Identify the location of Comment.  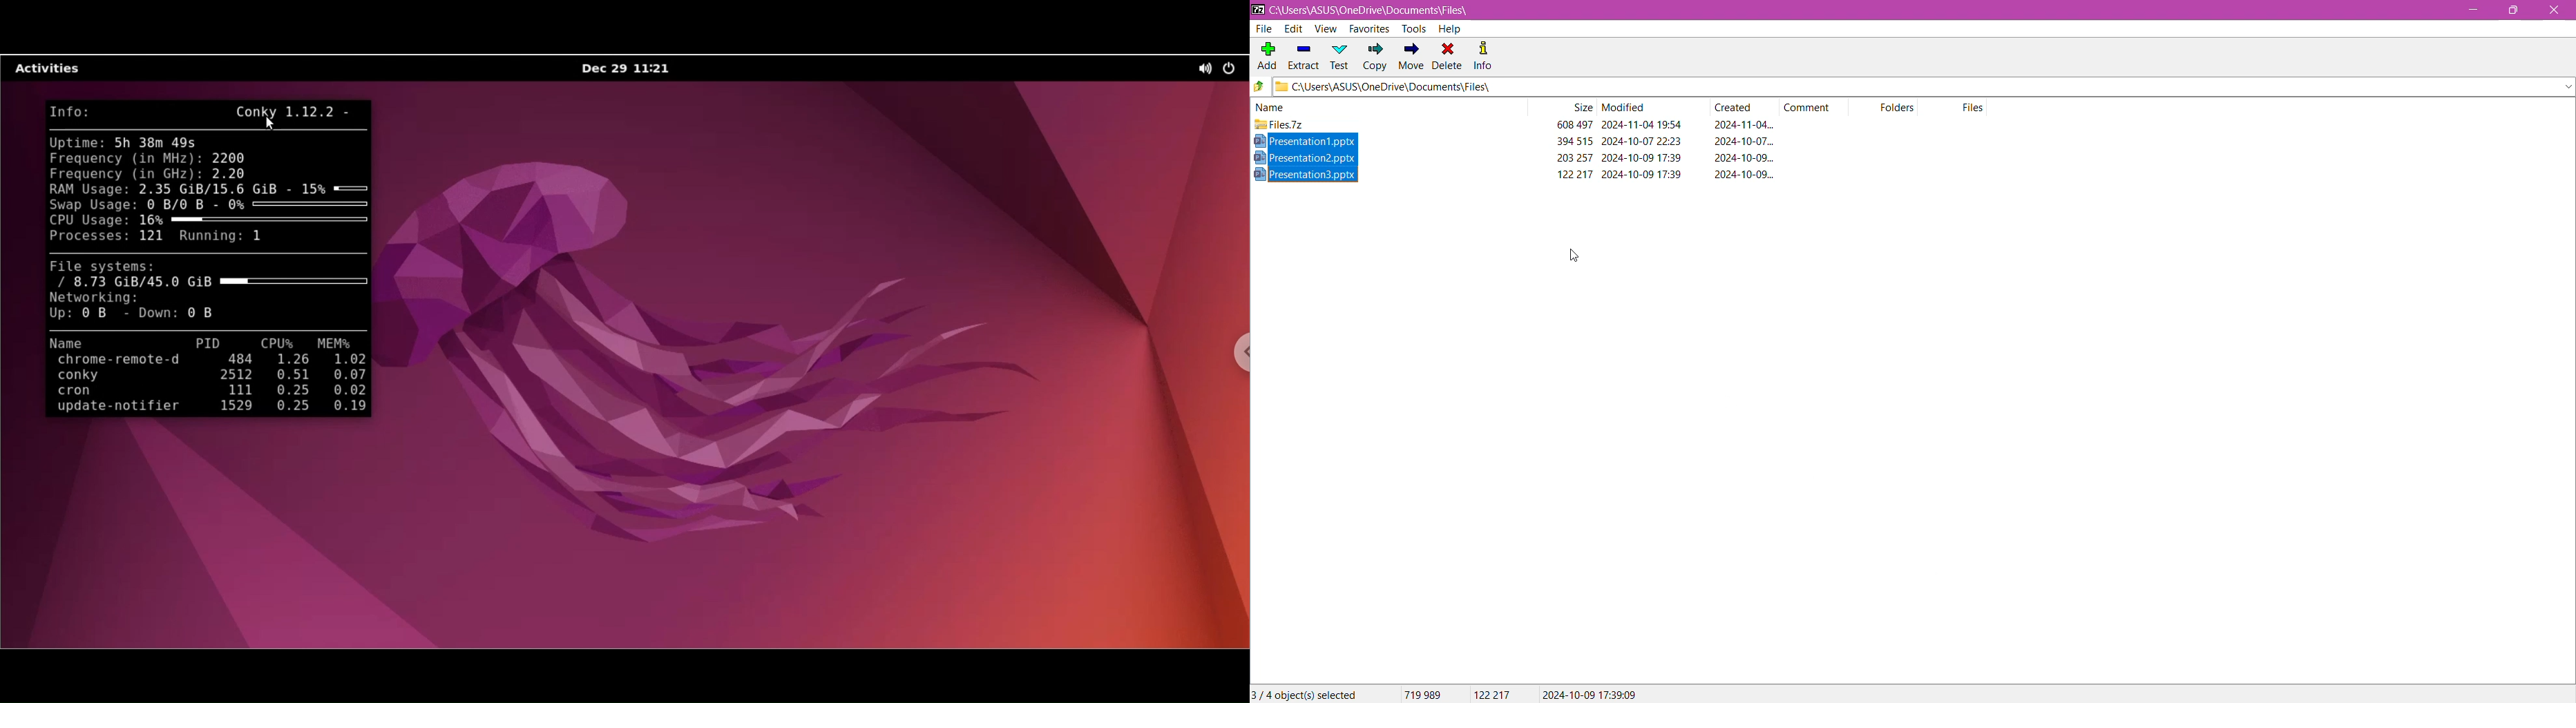
(1812, 106).